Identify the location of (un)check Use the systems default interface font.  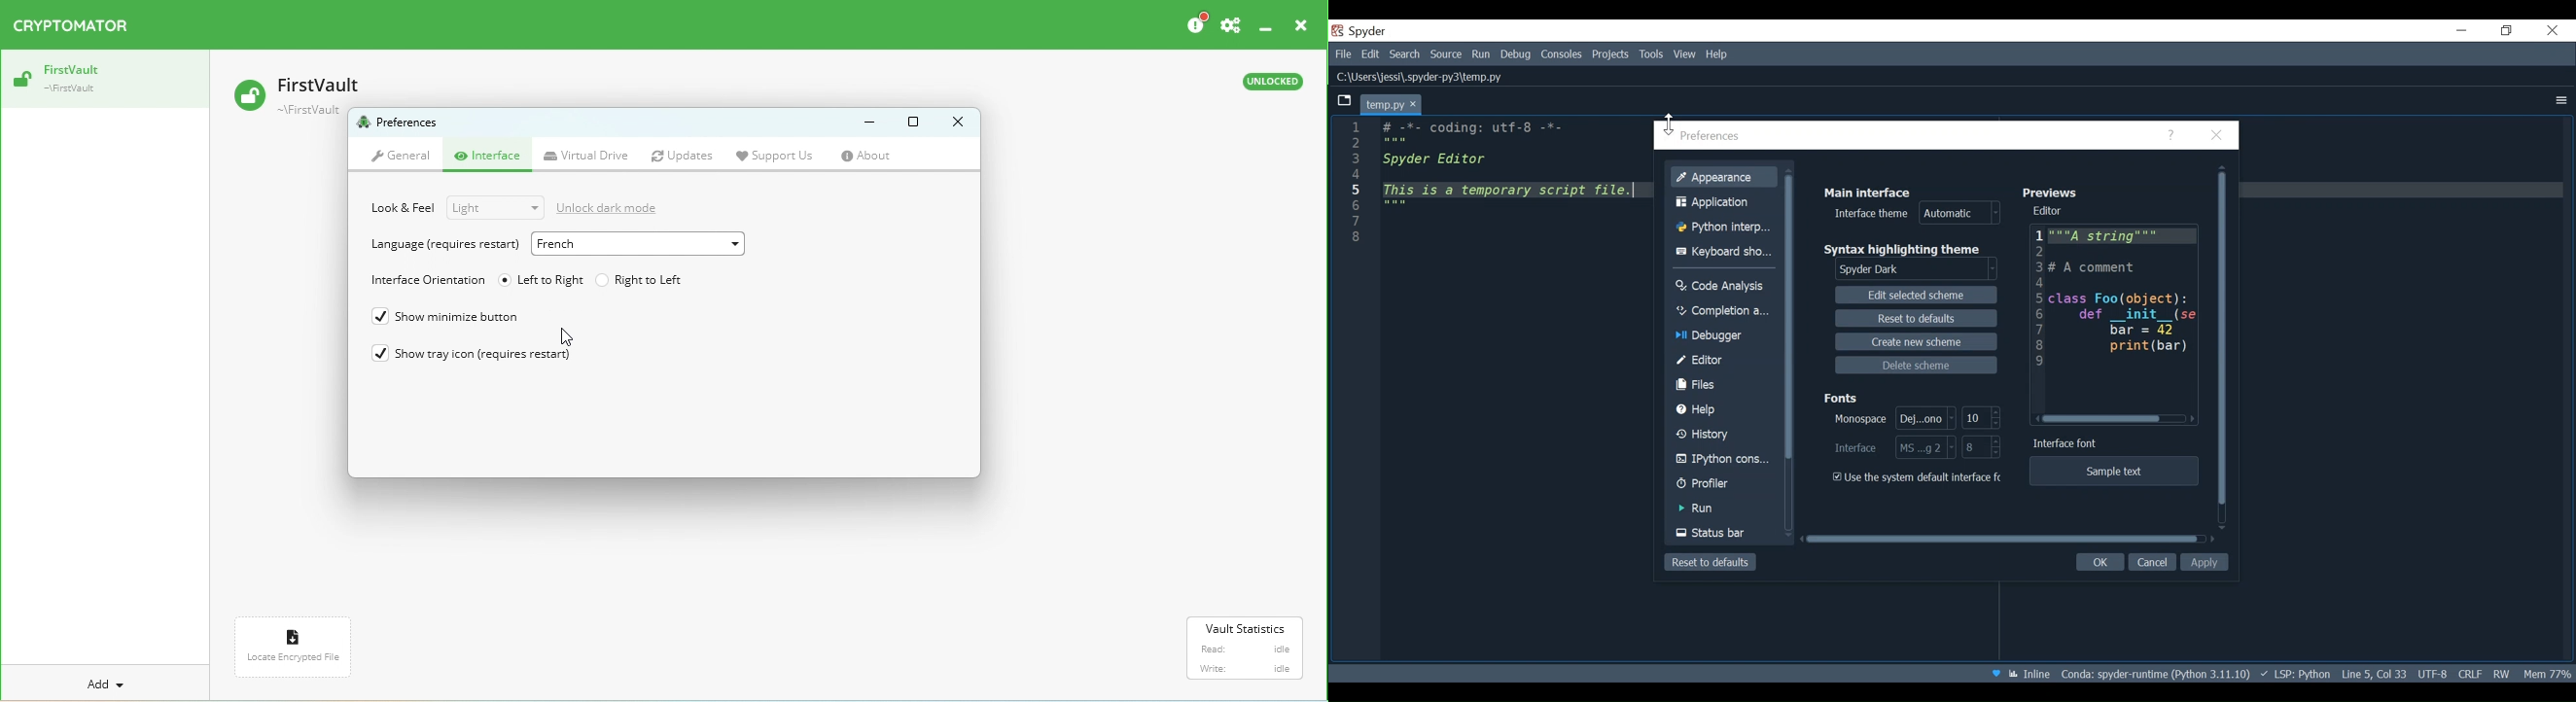
(1920, 478).